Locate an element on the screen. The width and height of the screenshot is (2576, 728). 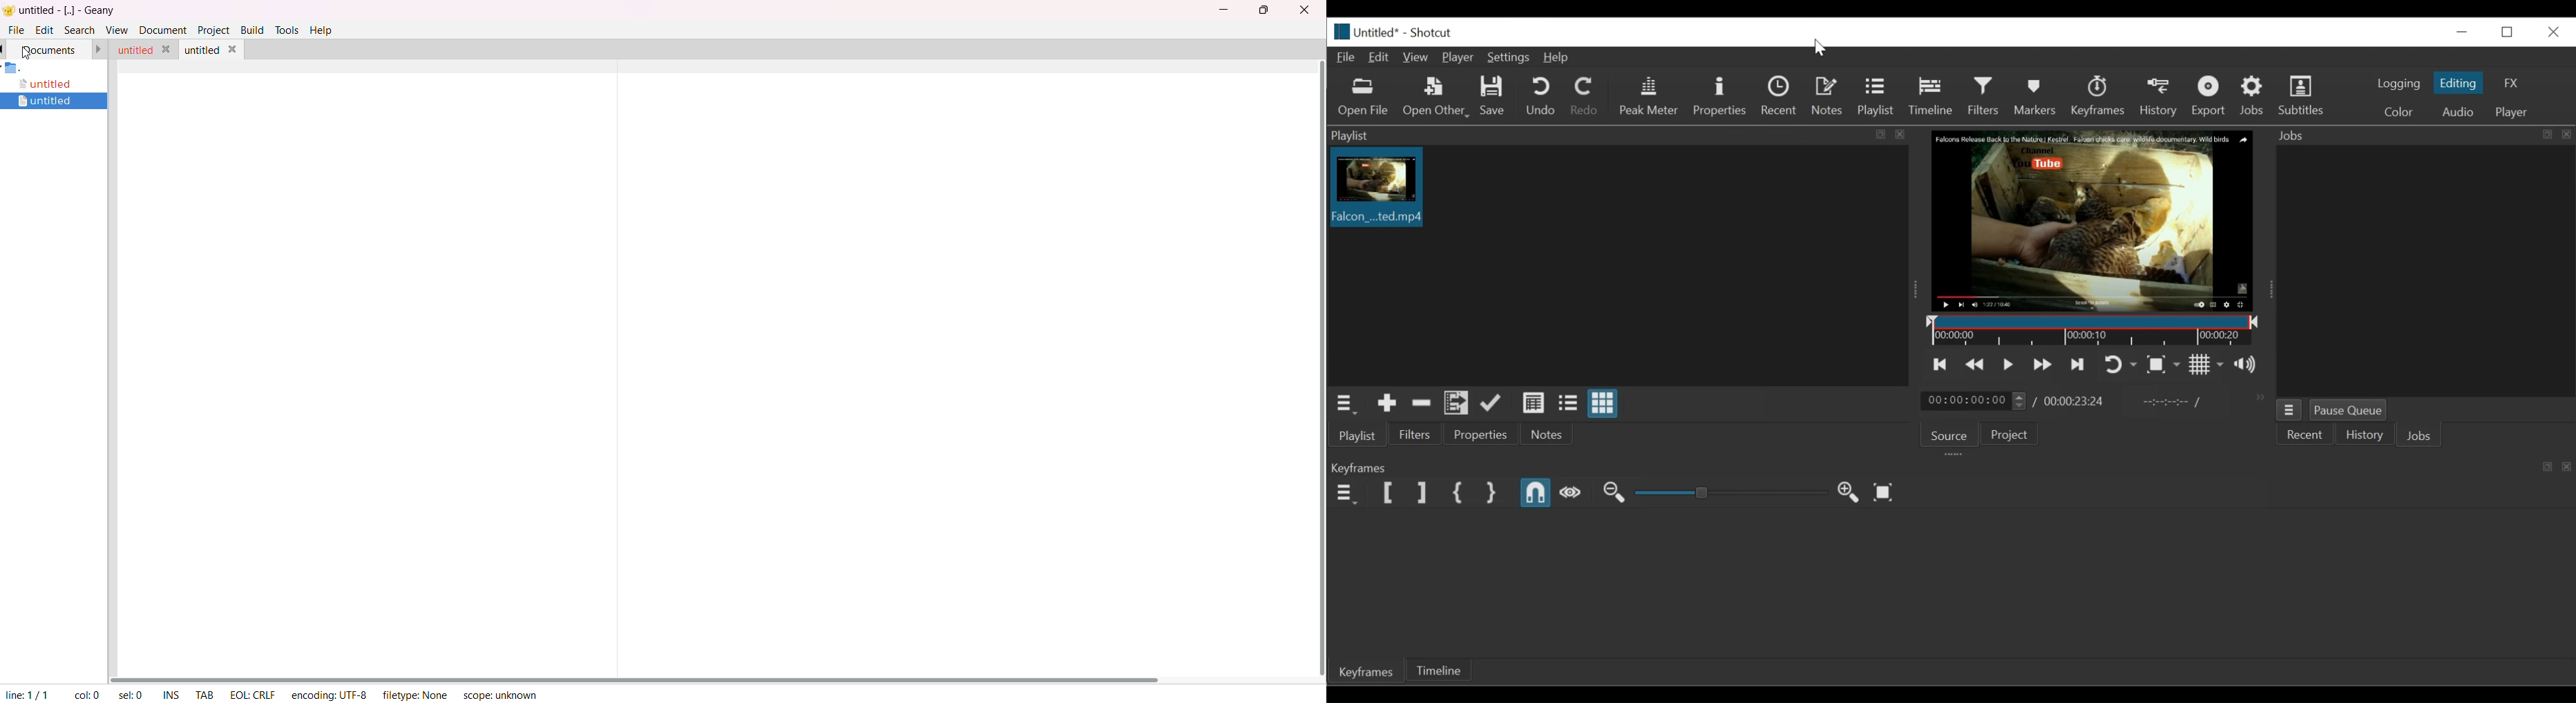
View is located at coordinates (1416, 57).